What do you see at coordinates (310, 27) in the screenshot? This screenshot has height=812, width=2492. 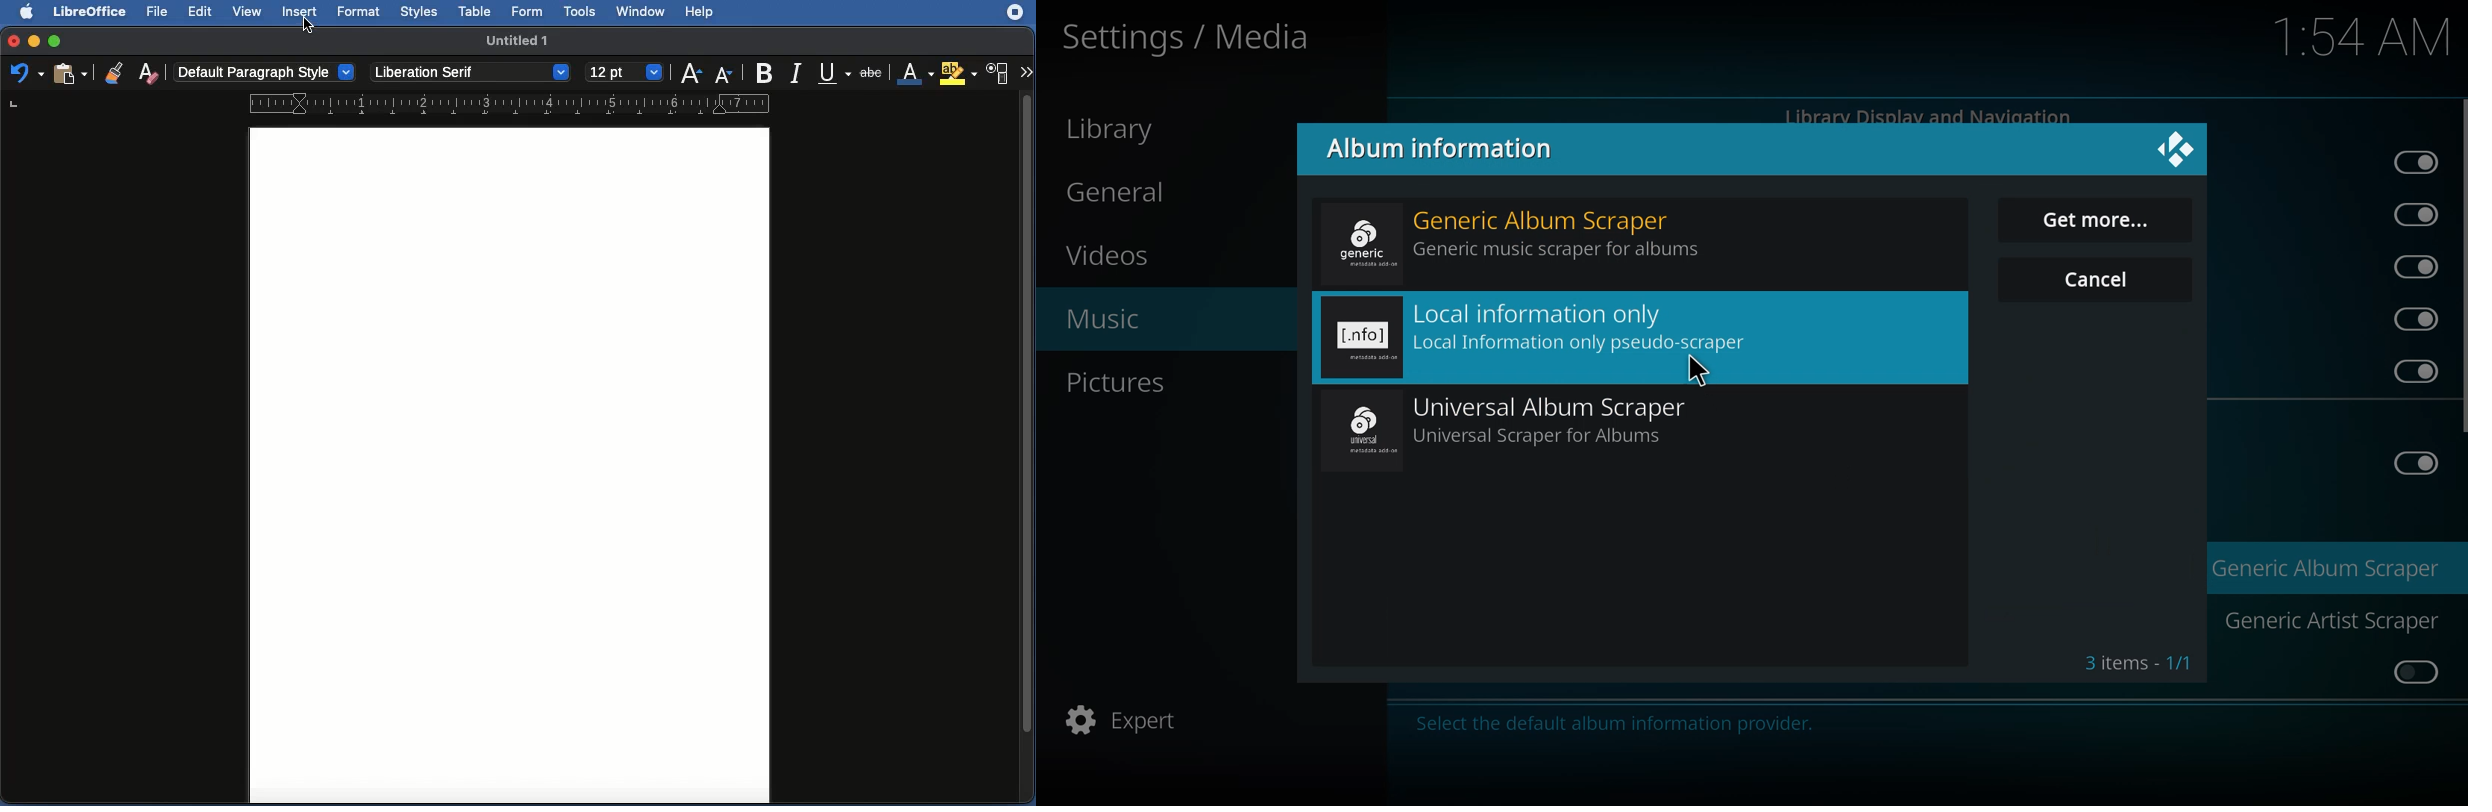 I see `cursor` at bounding box center [310, 27].